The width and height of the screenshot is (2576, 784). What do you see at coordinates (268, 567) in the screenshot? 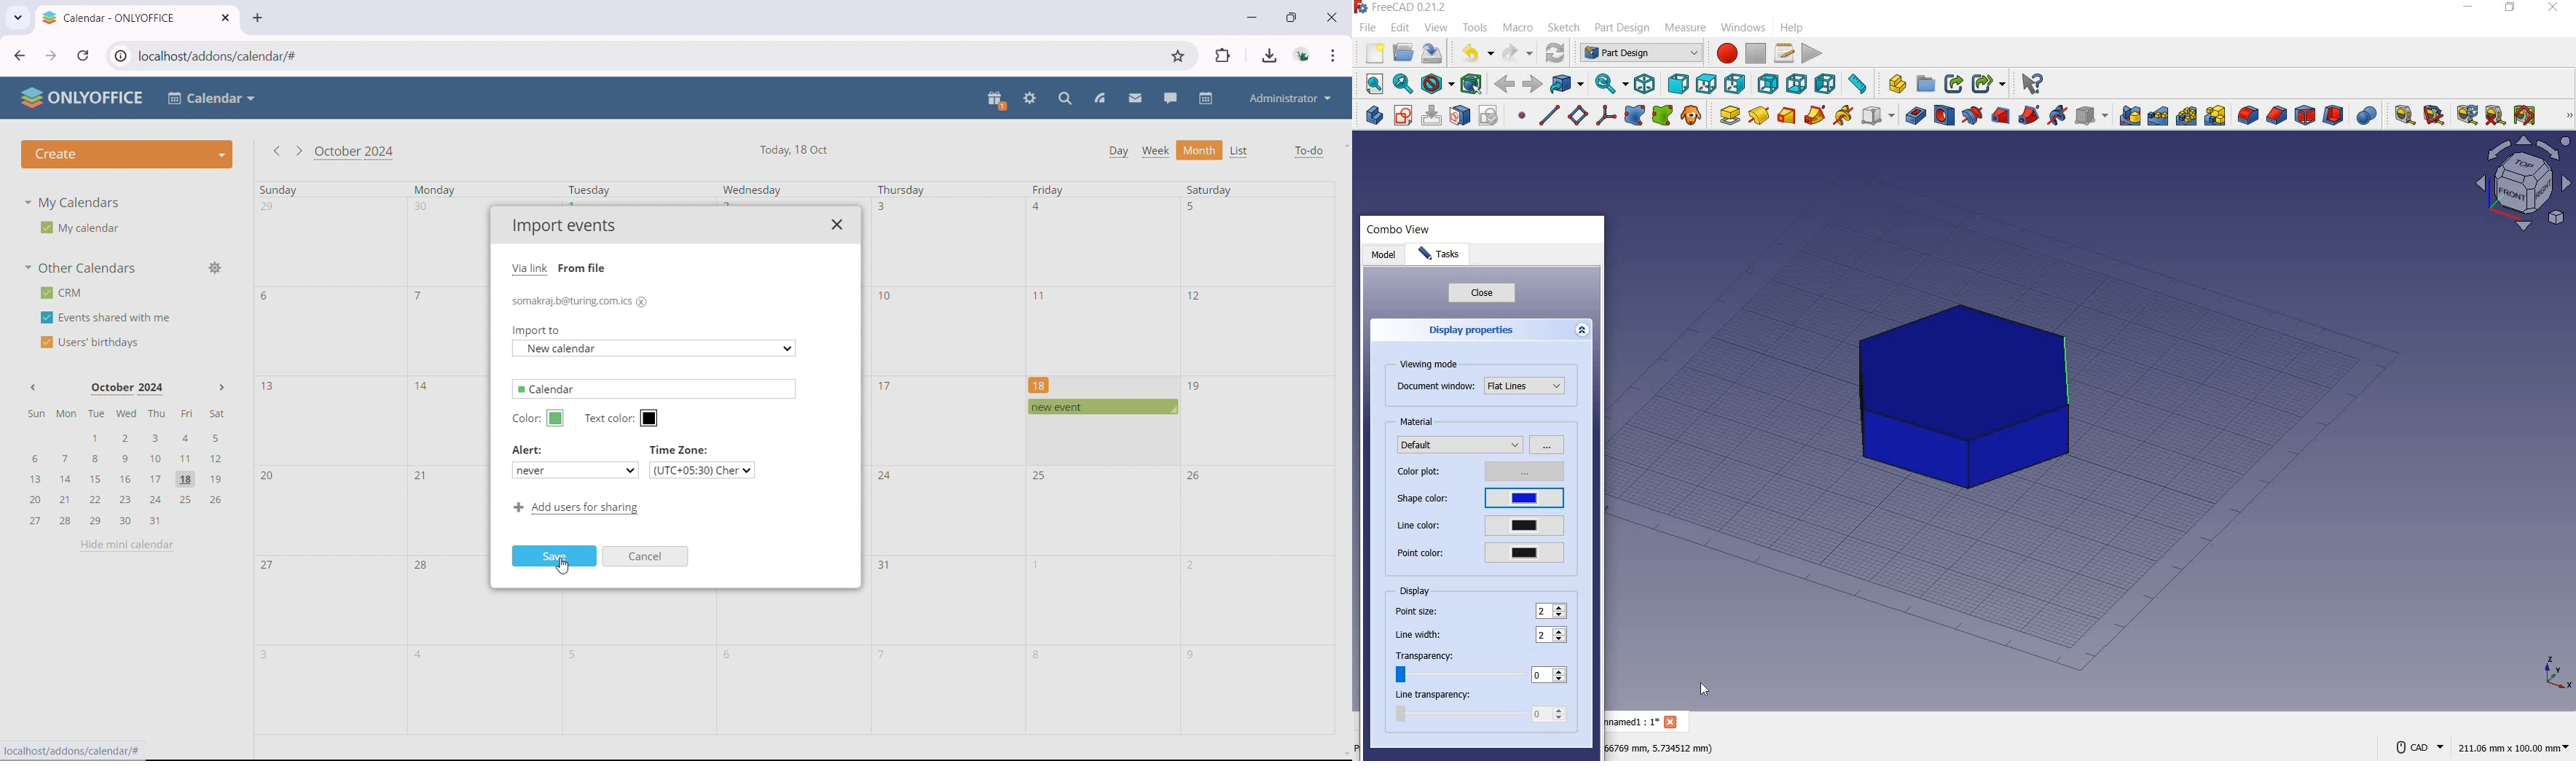
I see `27` at bounding box center [268, 567].